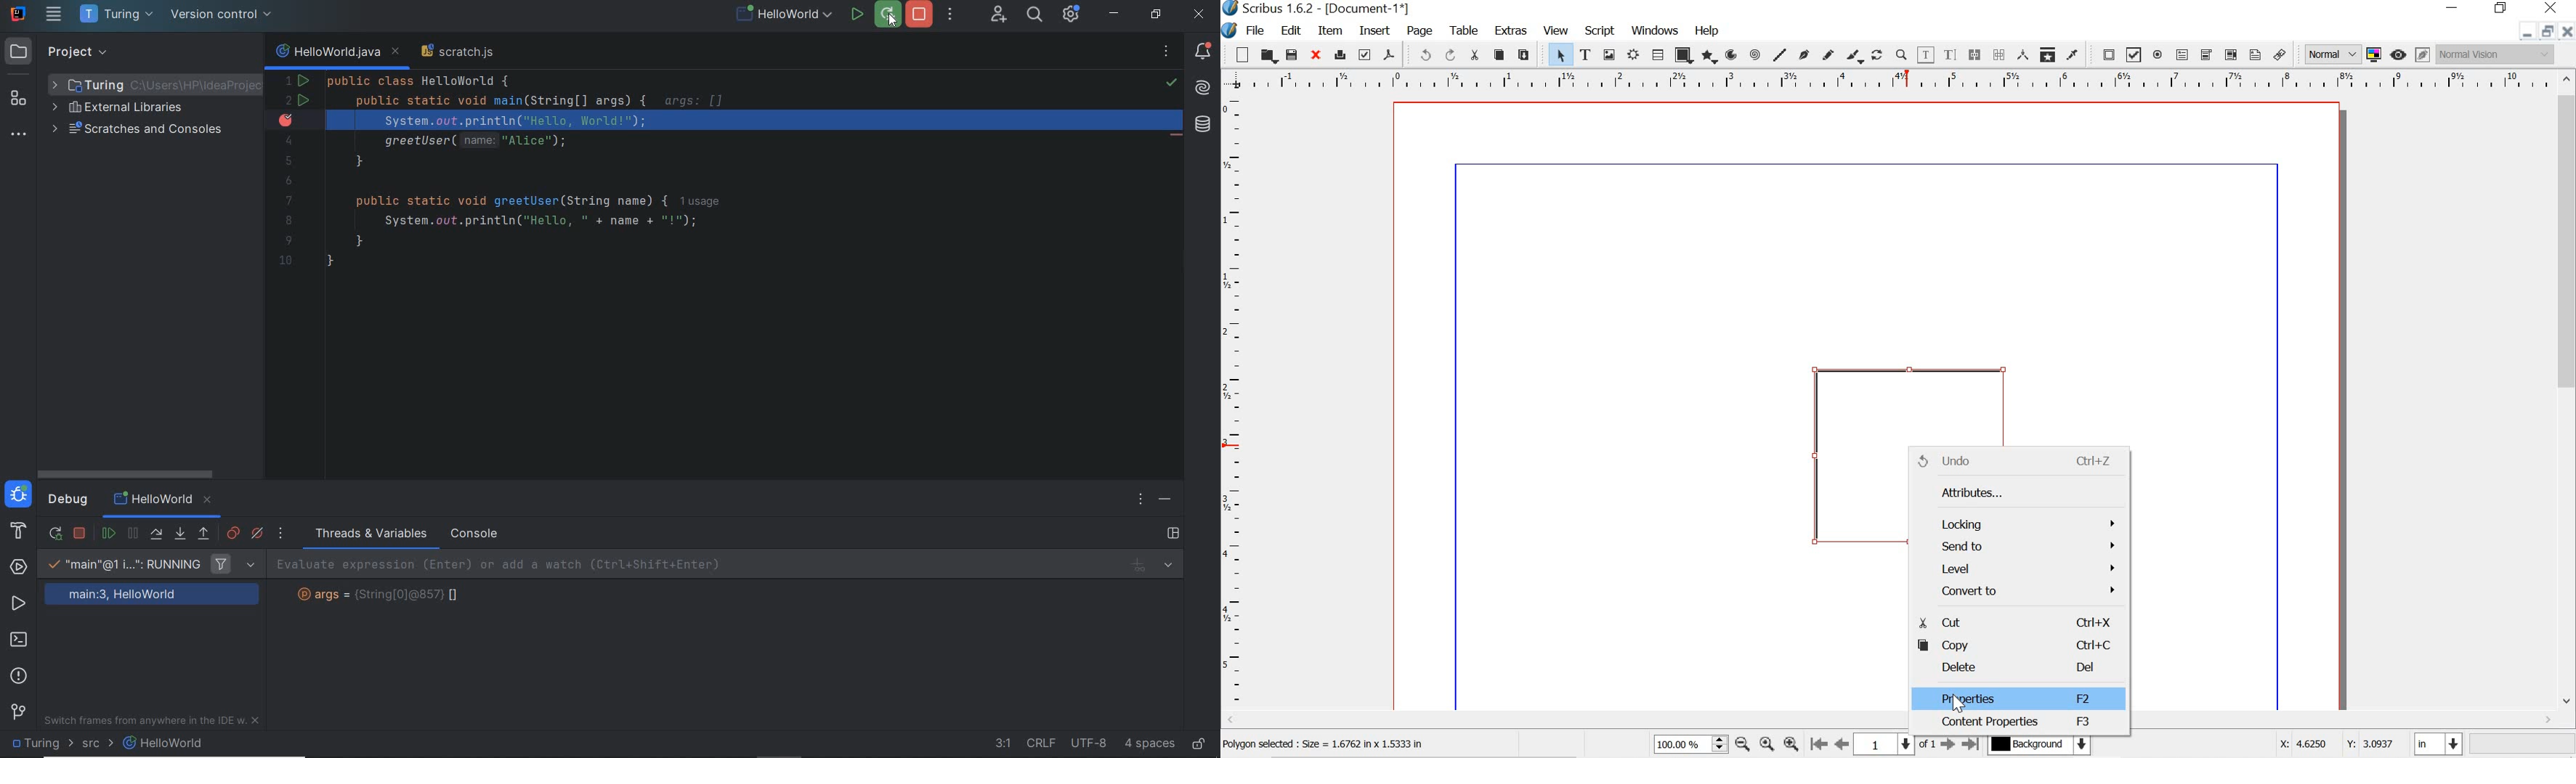 The width and height of the screenshot is (2576, 784). What do you see at coordinates (1972, 742) in the screenshot?
I see `go the last page` at bounding box center [1972, 742].